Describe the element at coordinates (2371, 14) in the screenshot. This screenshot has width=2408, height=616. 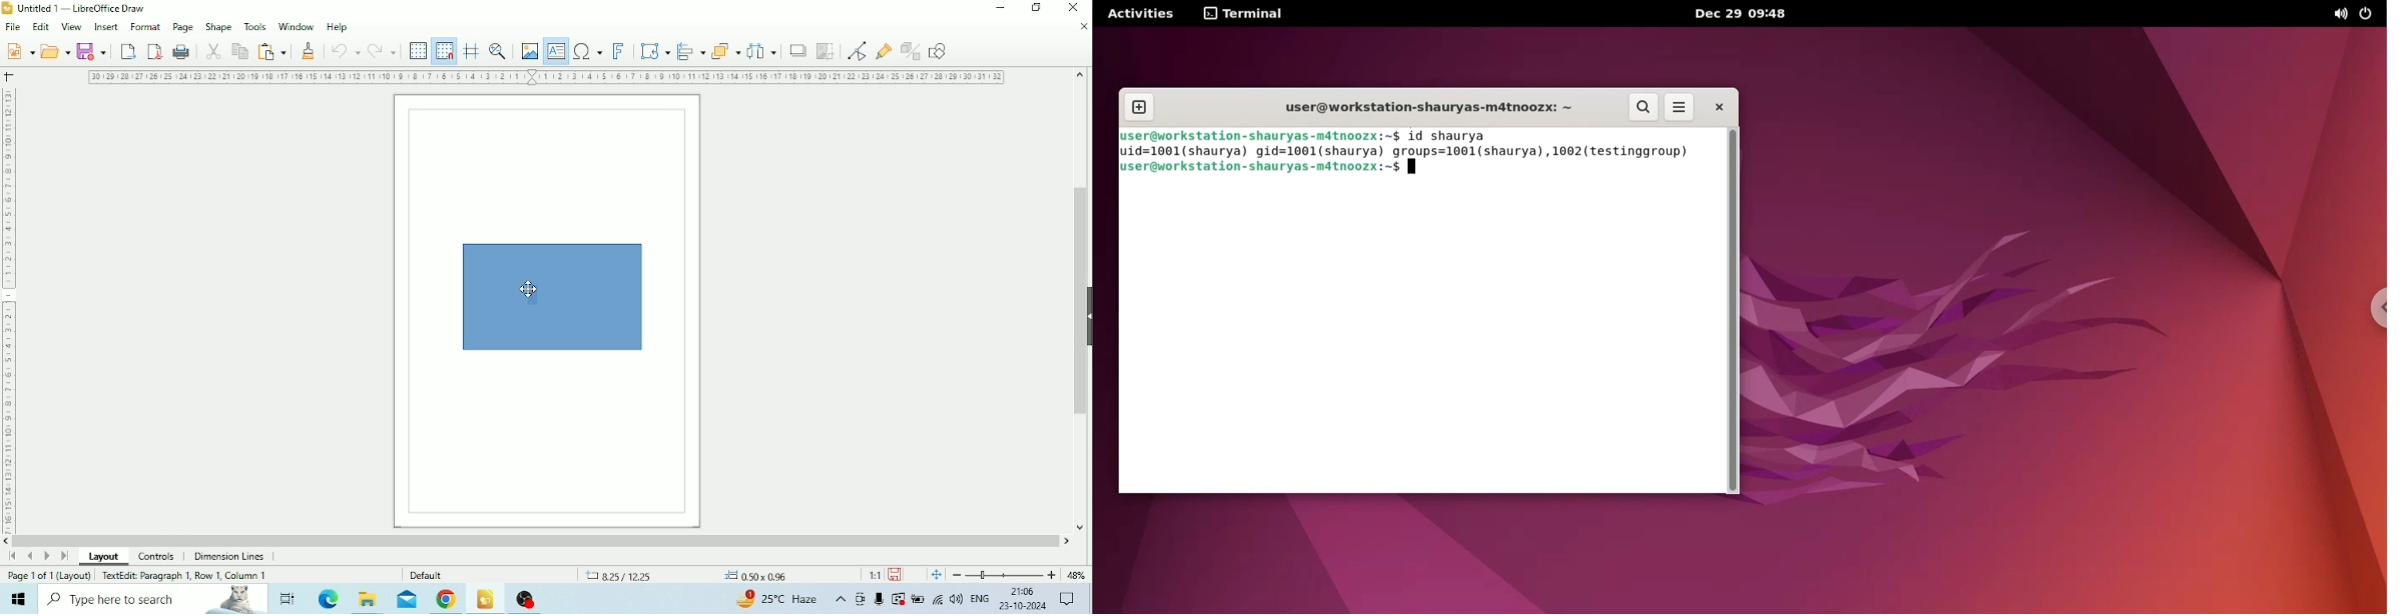
I see `power option` at that location.